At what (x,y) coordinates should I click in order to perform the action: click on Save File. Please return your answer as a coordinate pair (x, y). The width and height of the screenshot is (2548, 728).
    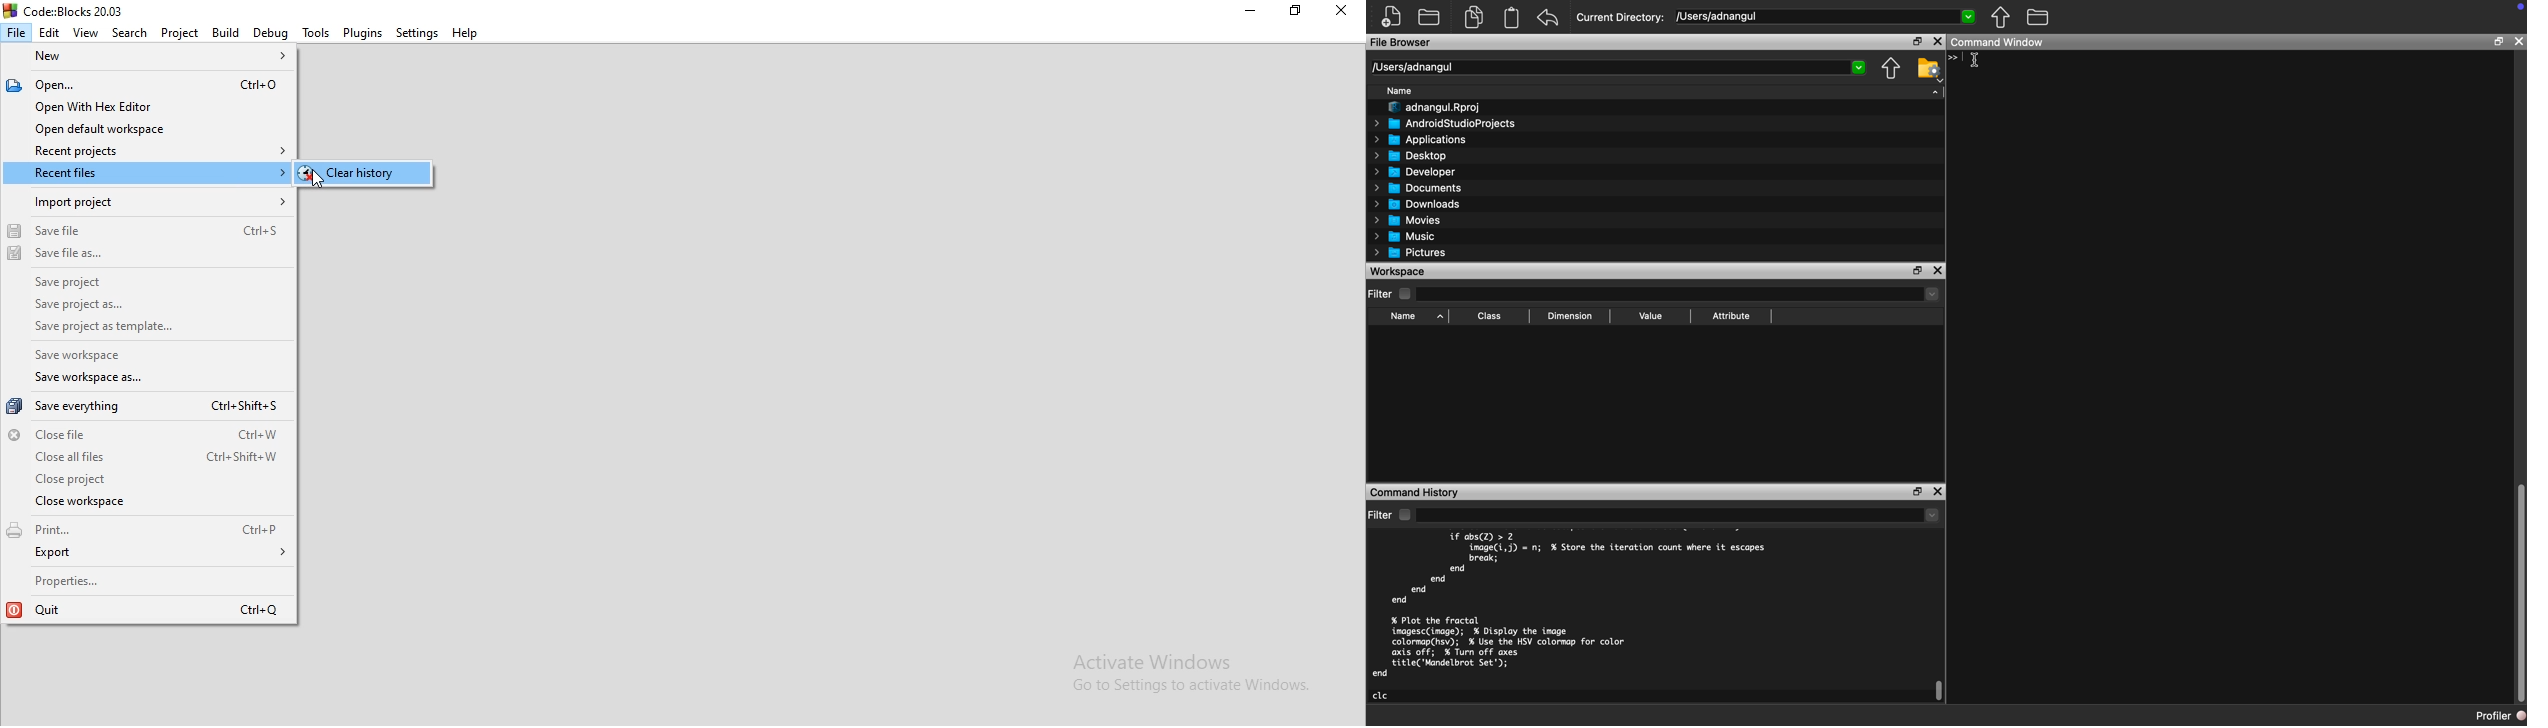
    Looking at the image, I should click on (149, 230).